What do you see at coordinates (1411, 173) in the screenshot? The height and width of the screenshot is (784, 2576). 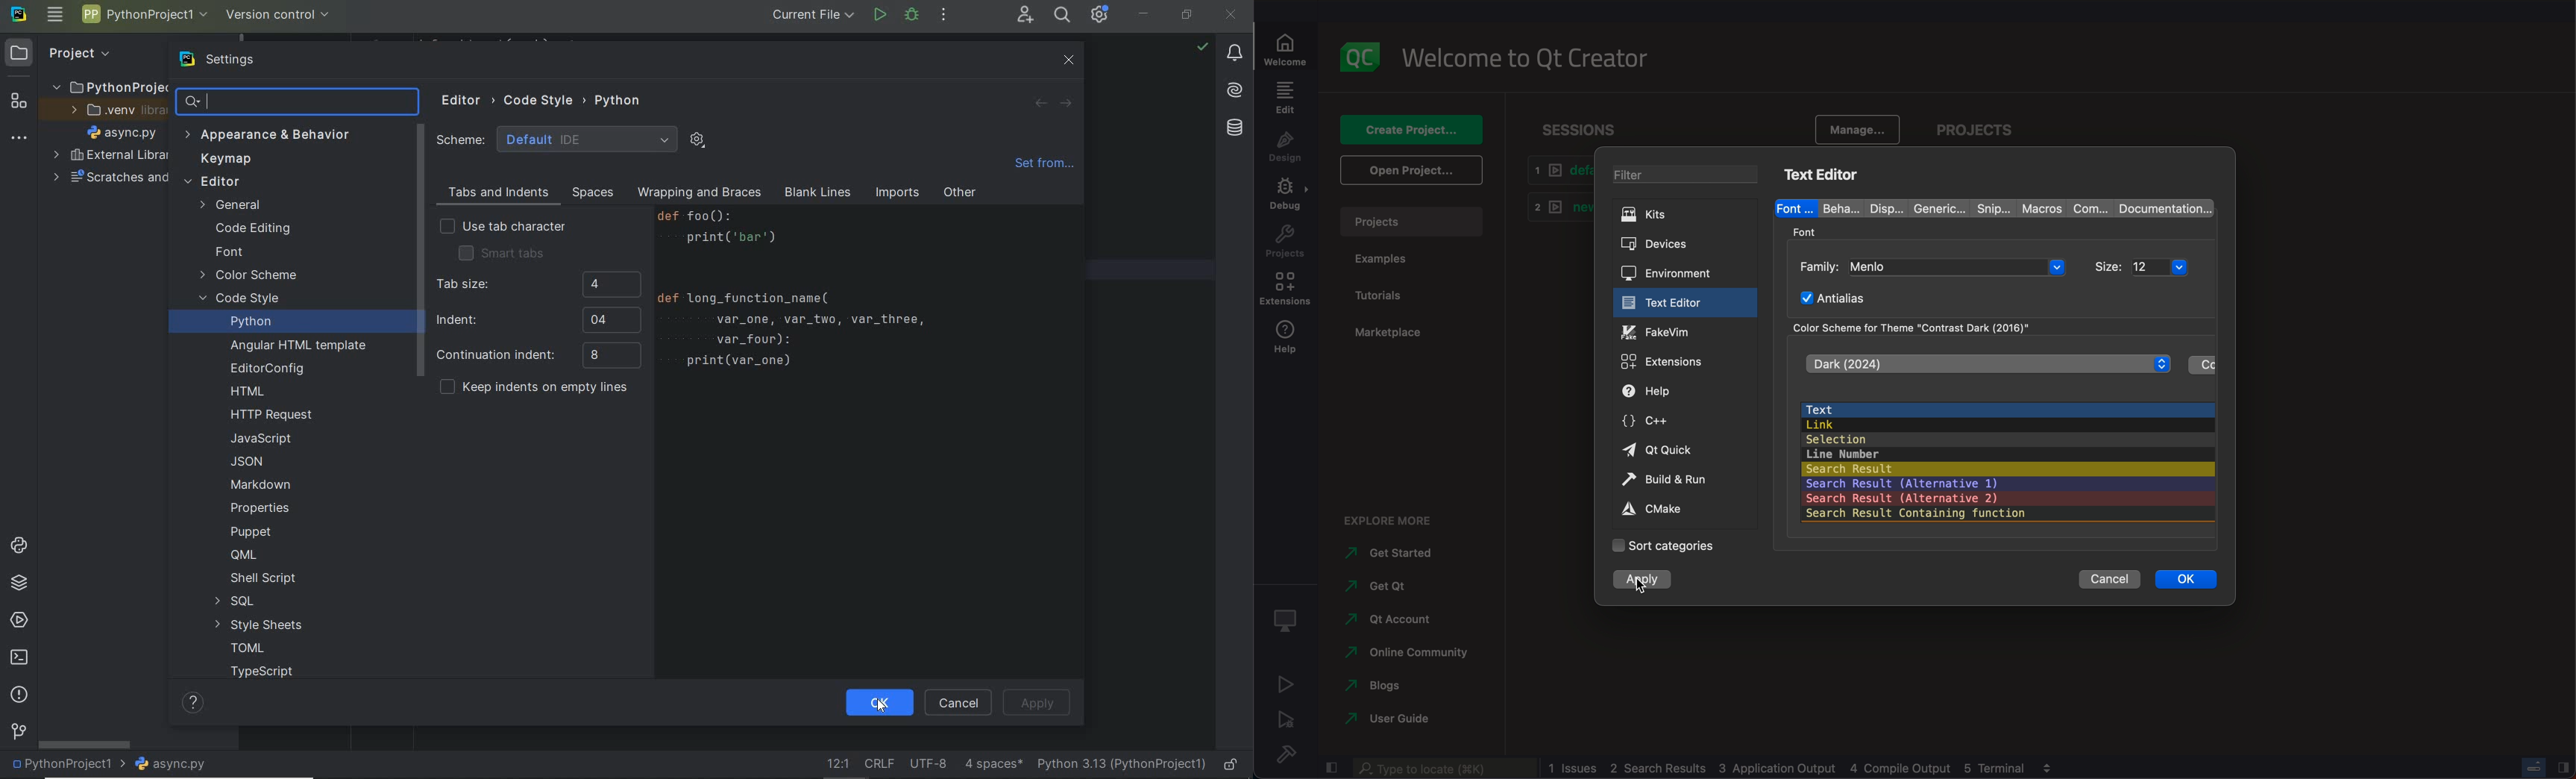 I see `open ` at bounding box center [1411, 173].